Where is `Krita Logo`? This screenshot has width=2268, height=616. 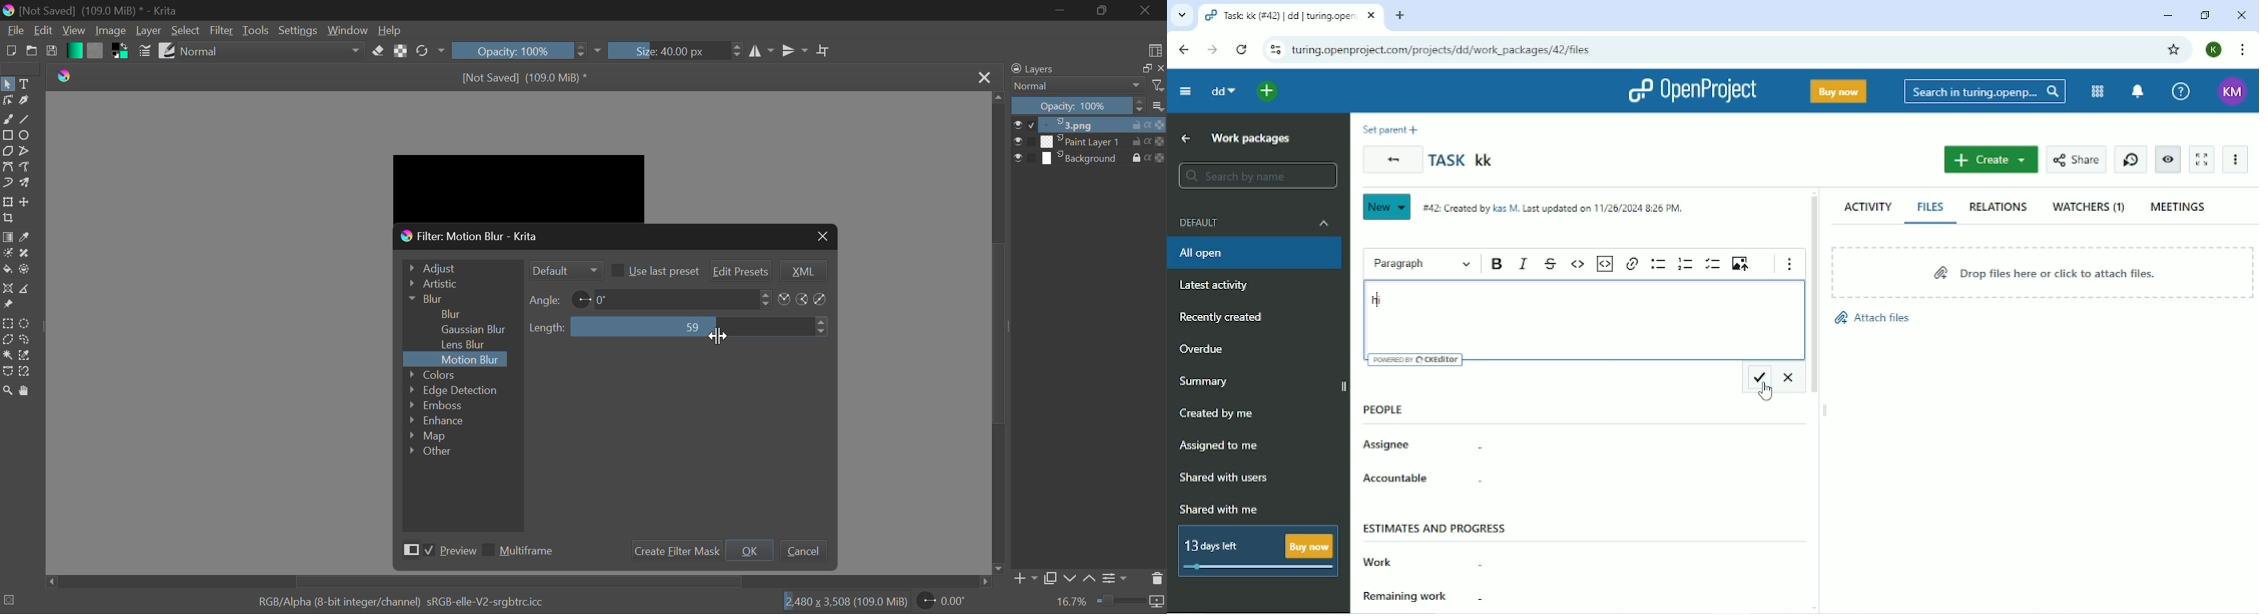 Krita Logo is located at coordinates (67, 77).